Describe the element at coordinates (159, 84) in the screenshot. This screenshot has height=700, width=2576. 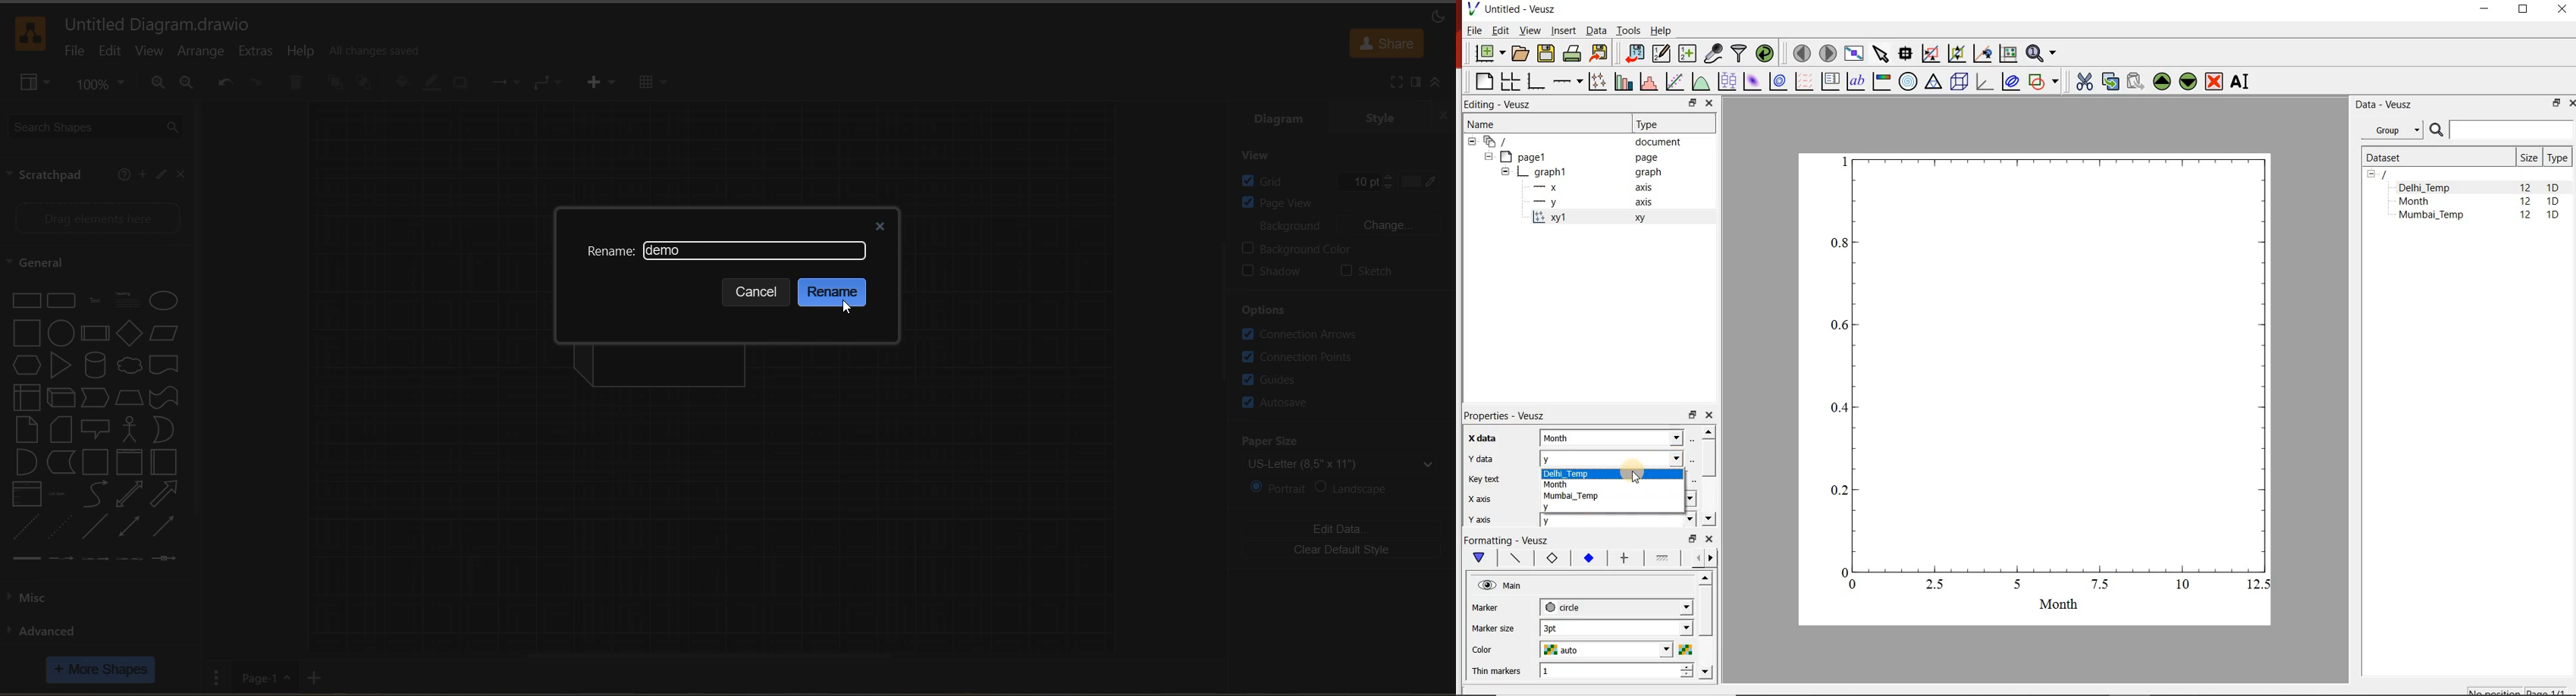
I see `zoom in` at that location.